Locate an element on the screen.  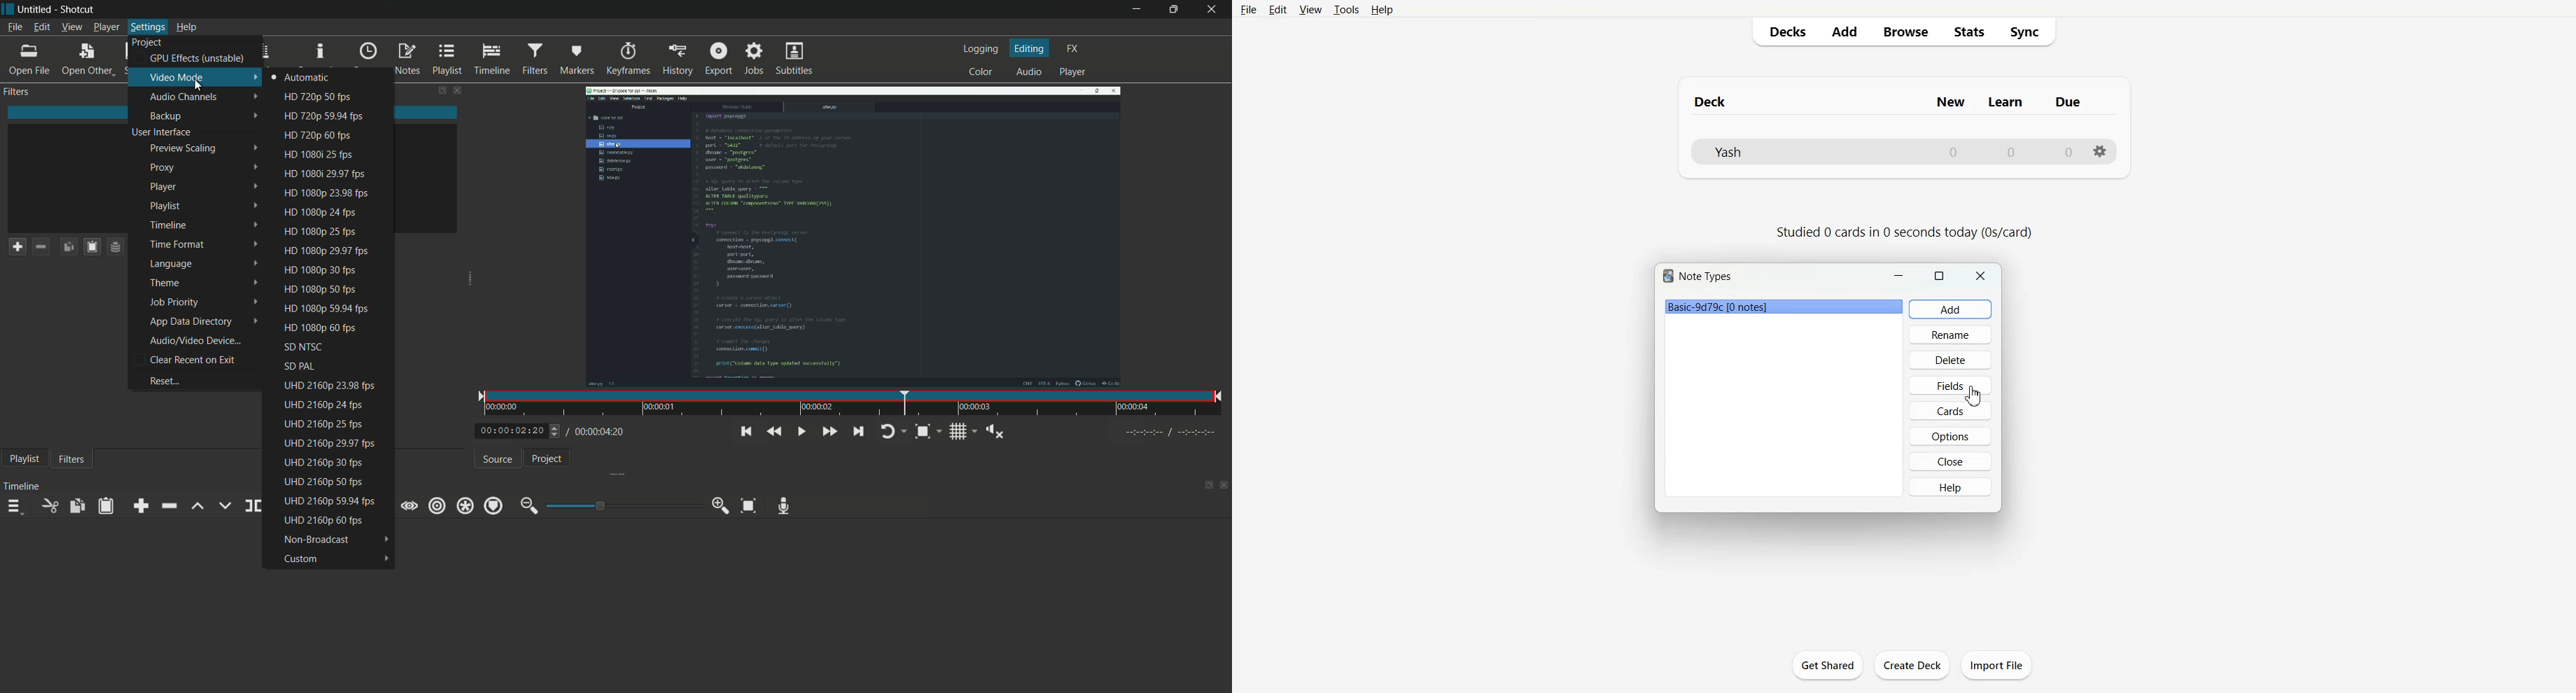
imported video is located at coordinates (853, 234).